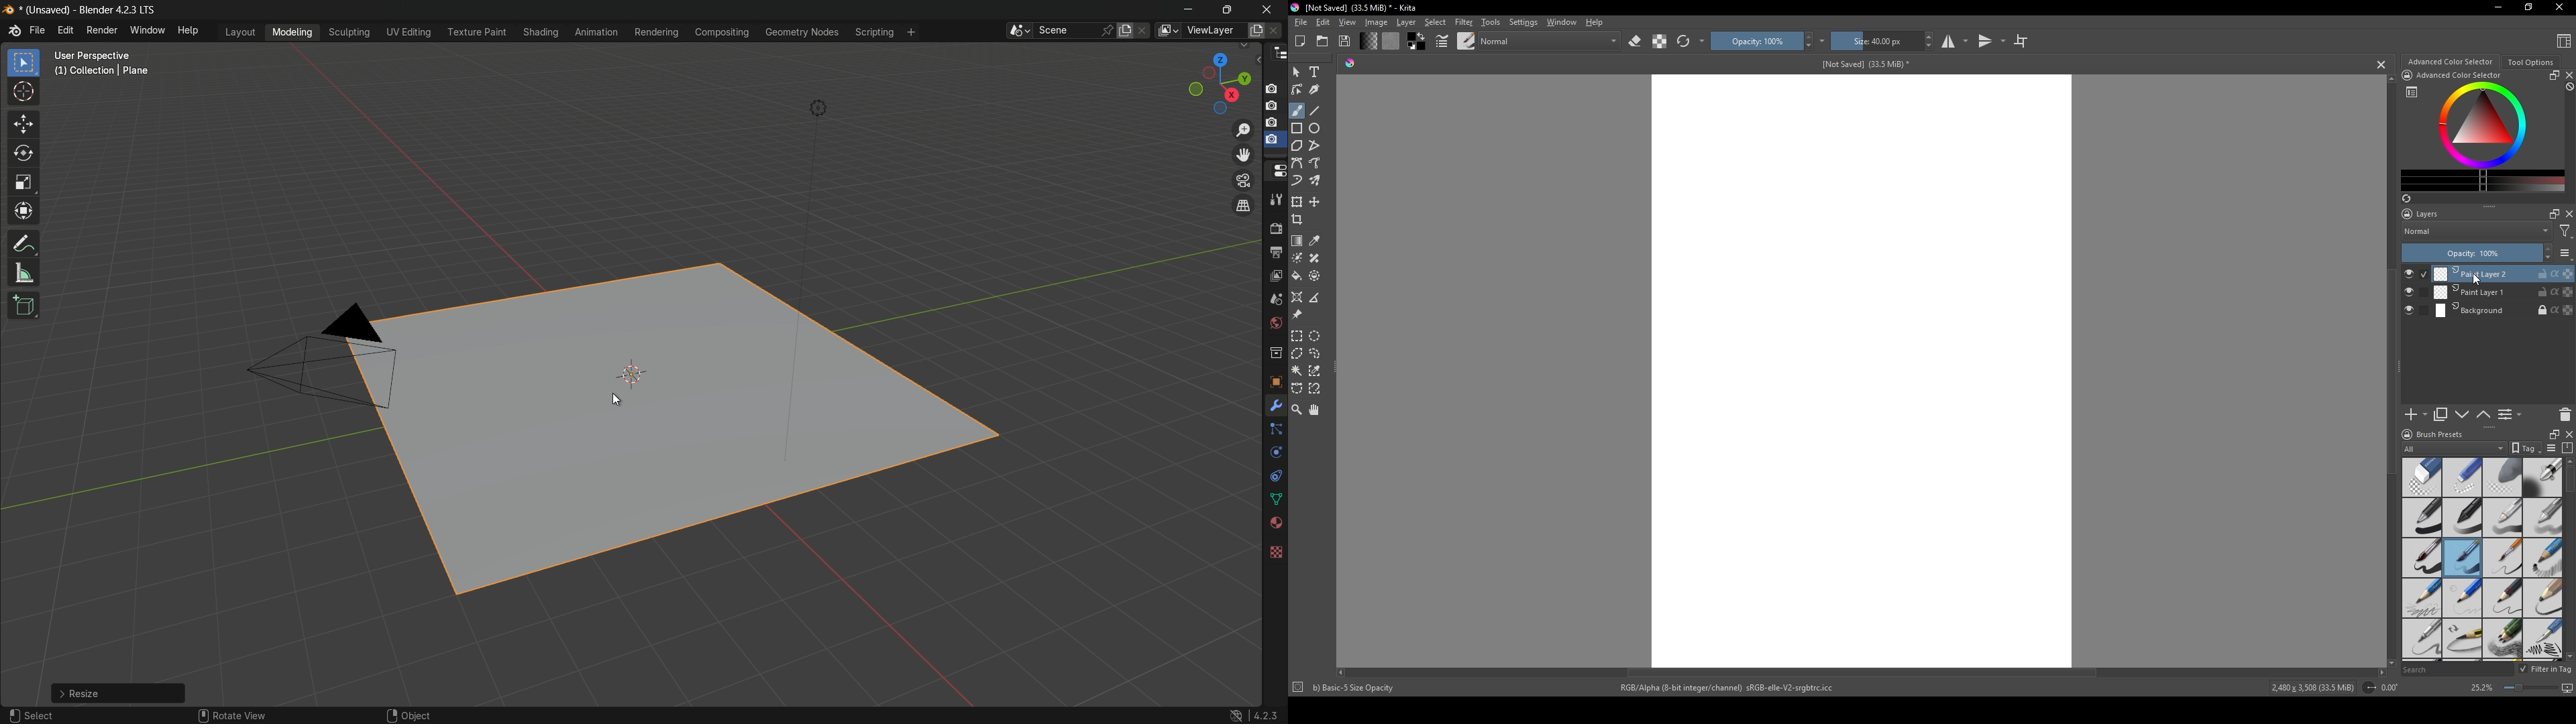 This screenshot has height=728, width=2576. What do you see at coordinates (2568, 434) in the screenshot?
I see `close` at bounding box center [2568, 434].